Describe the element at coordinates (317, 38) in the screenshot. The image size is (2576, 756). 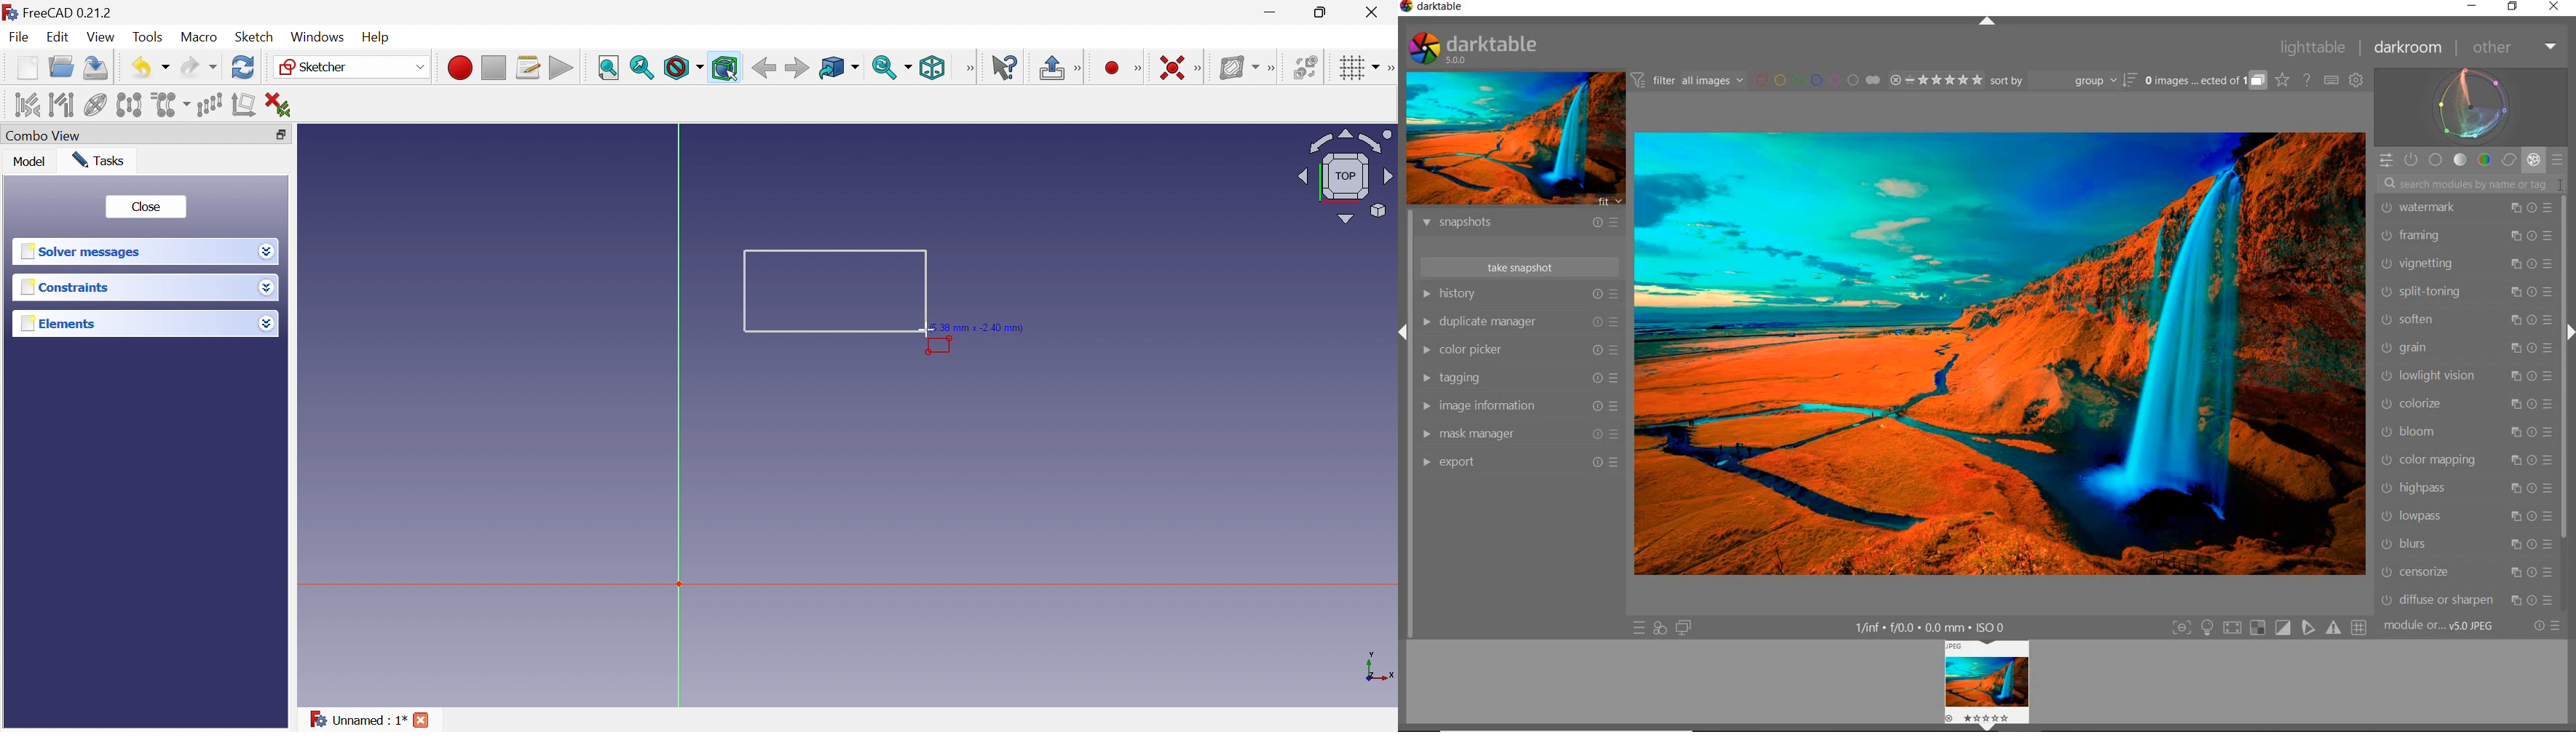
I see `Windows` at that location.